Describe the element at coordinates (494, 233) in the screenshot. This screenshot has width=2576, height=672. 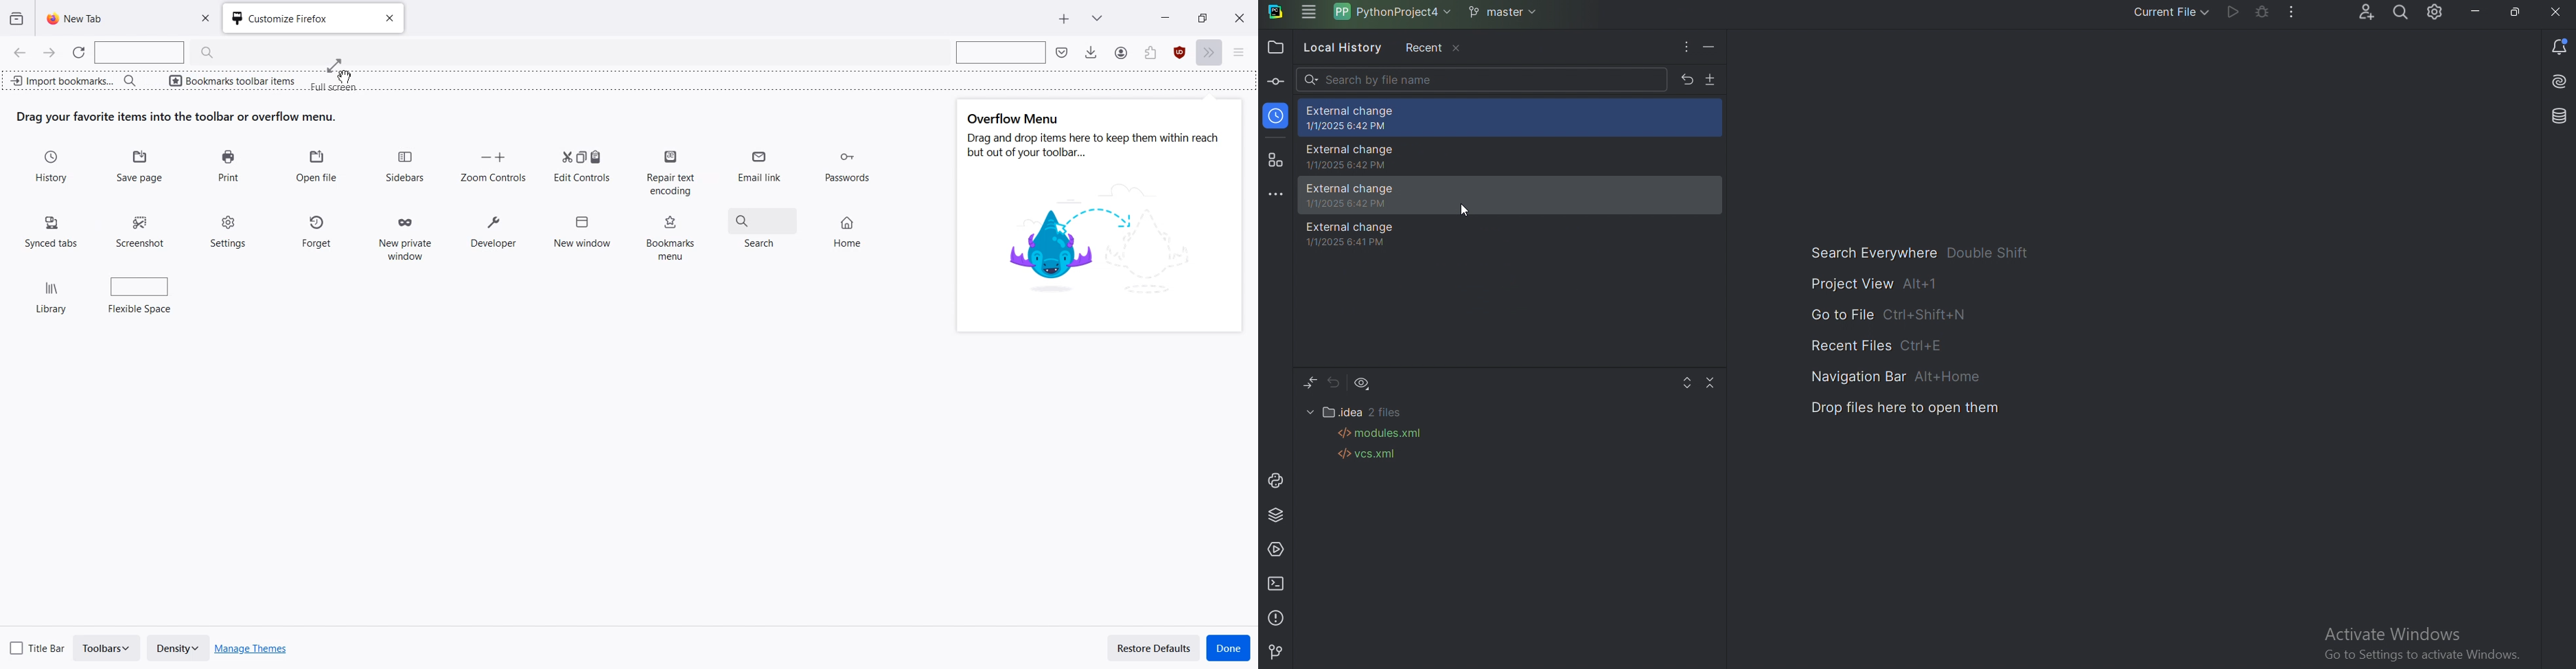
I see `Developer` at that location.